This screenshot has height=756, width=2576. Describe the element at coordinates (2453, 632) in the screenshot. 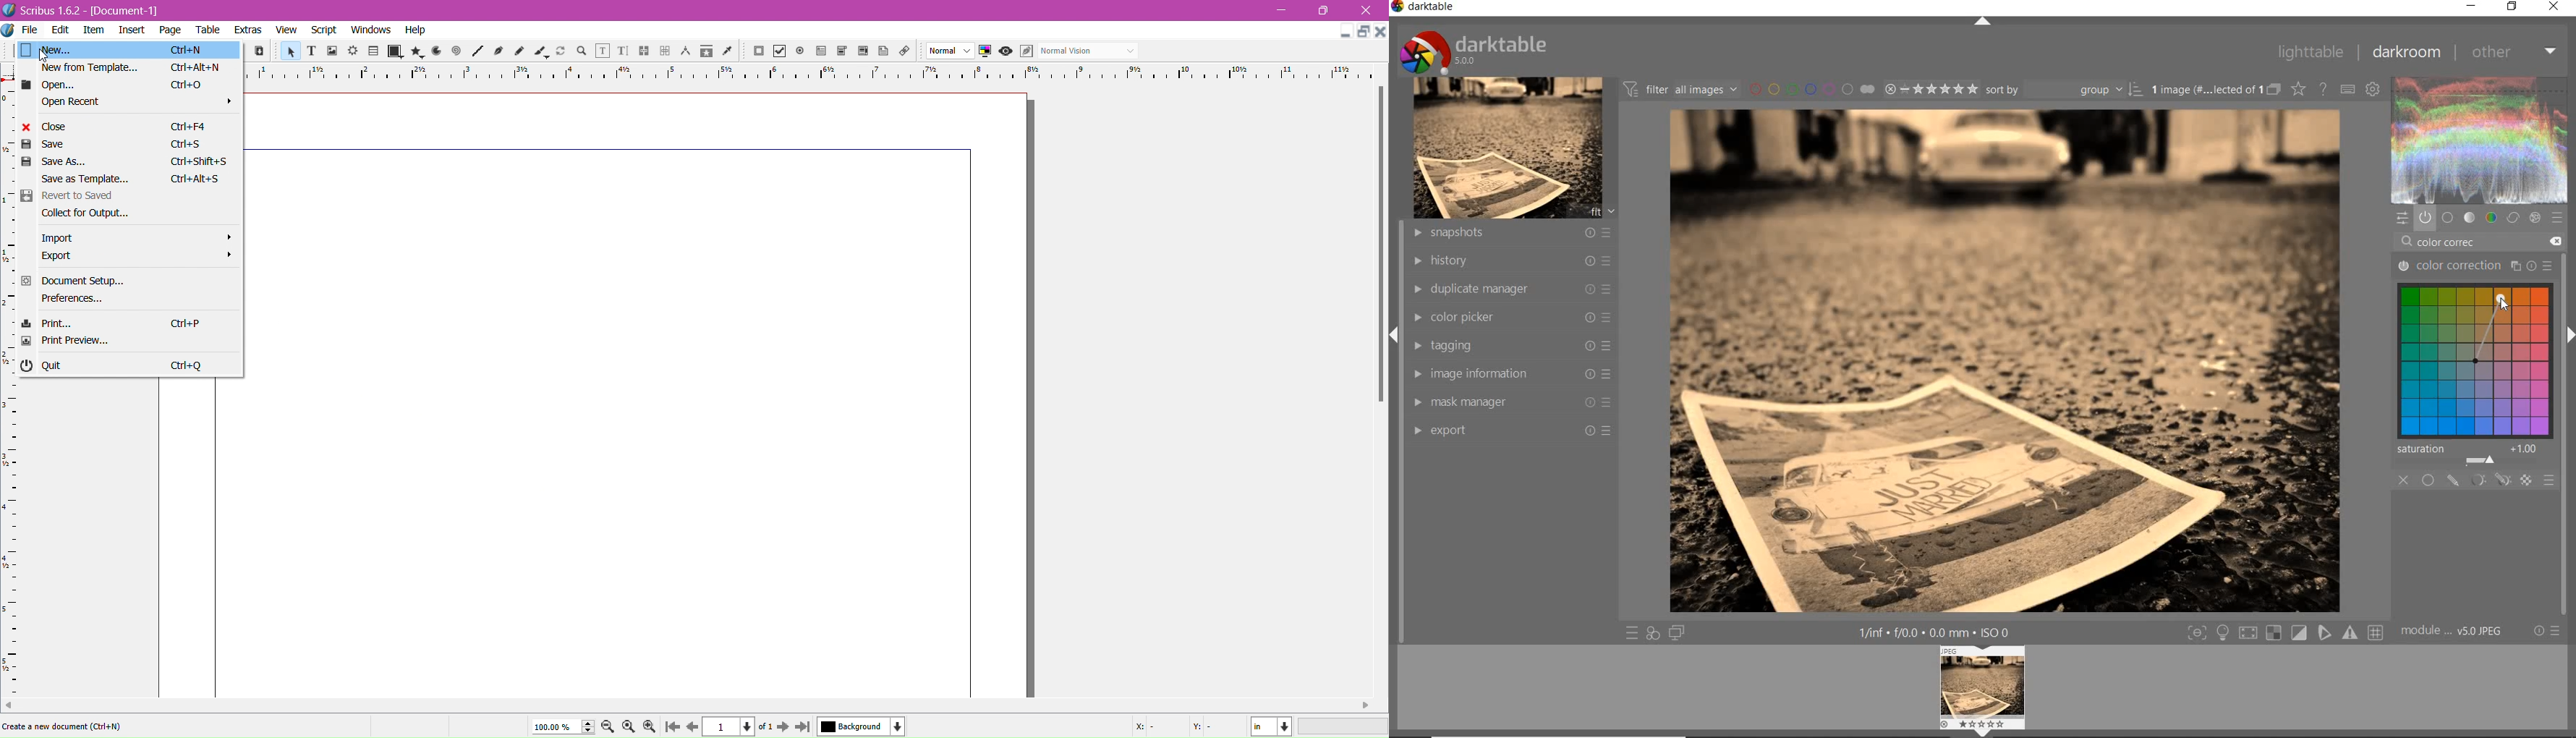

I see `model order` at that location.